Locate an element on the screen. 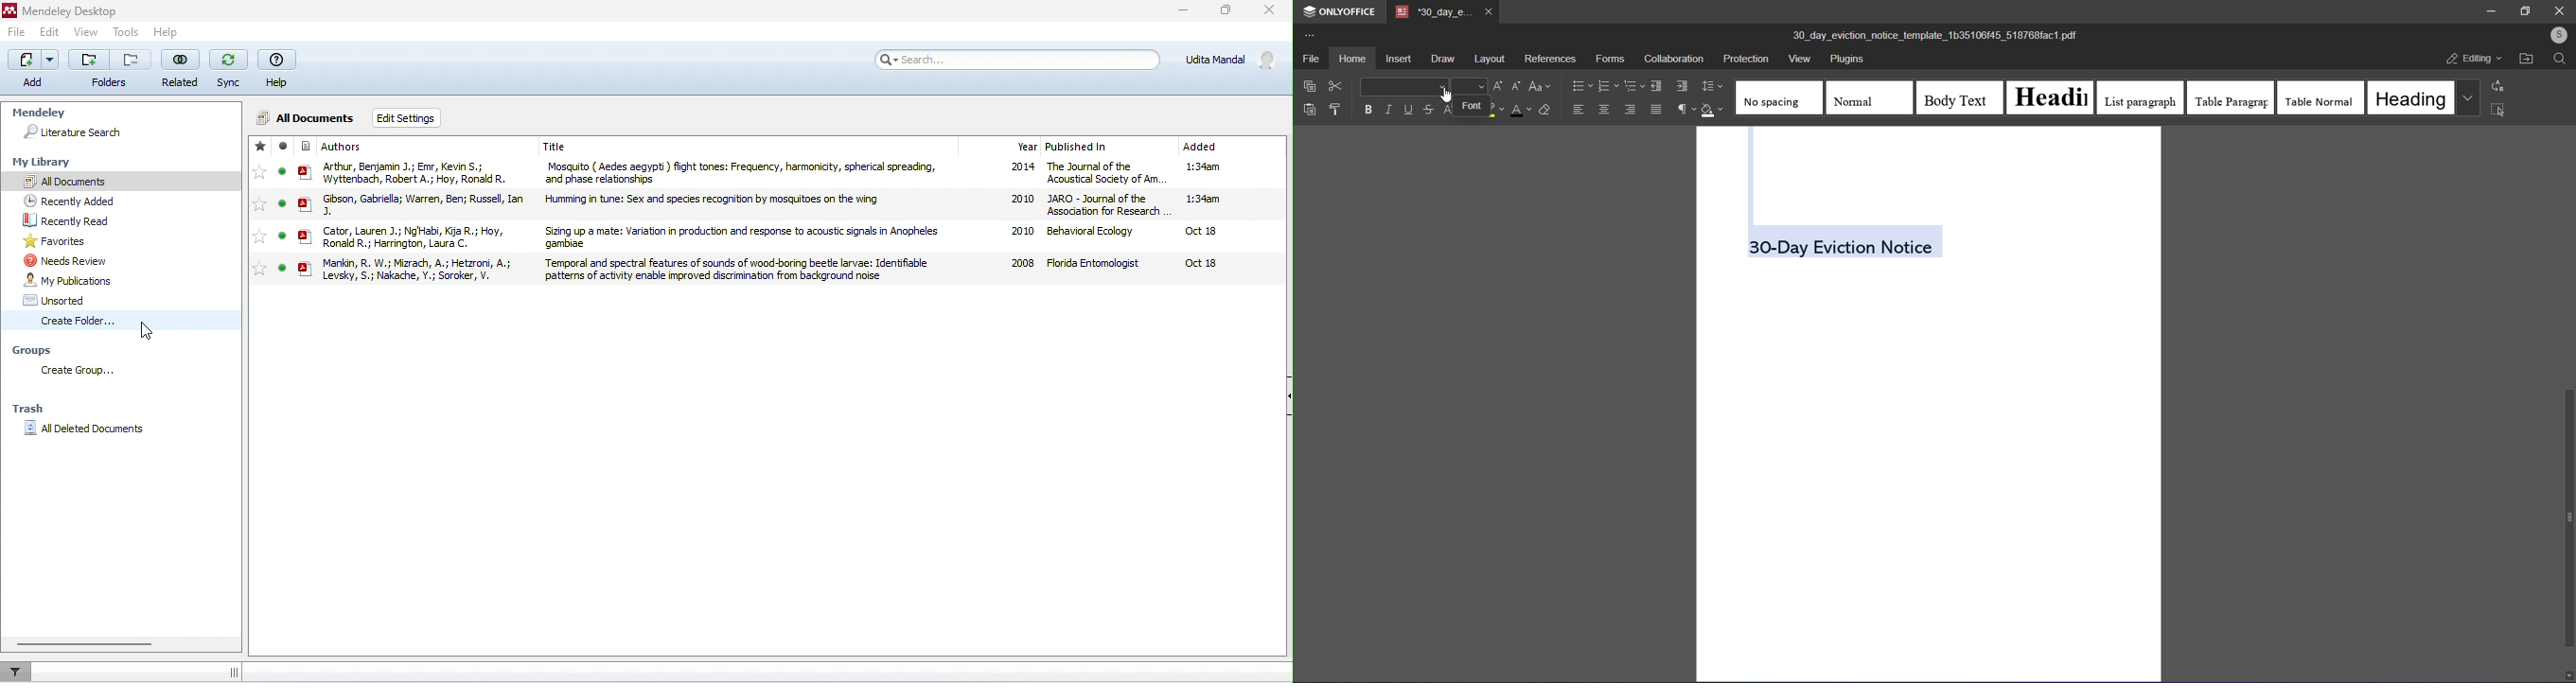 This screenshot has width=2576, height=700. remove is located at coordinates (132, 60).